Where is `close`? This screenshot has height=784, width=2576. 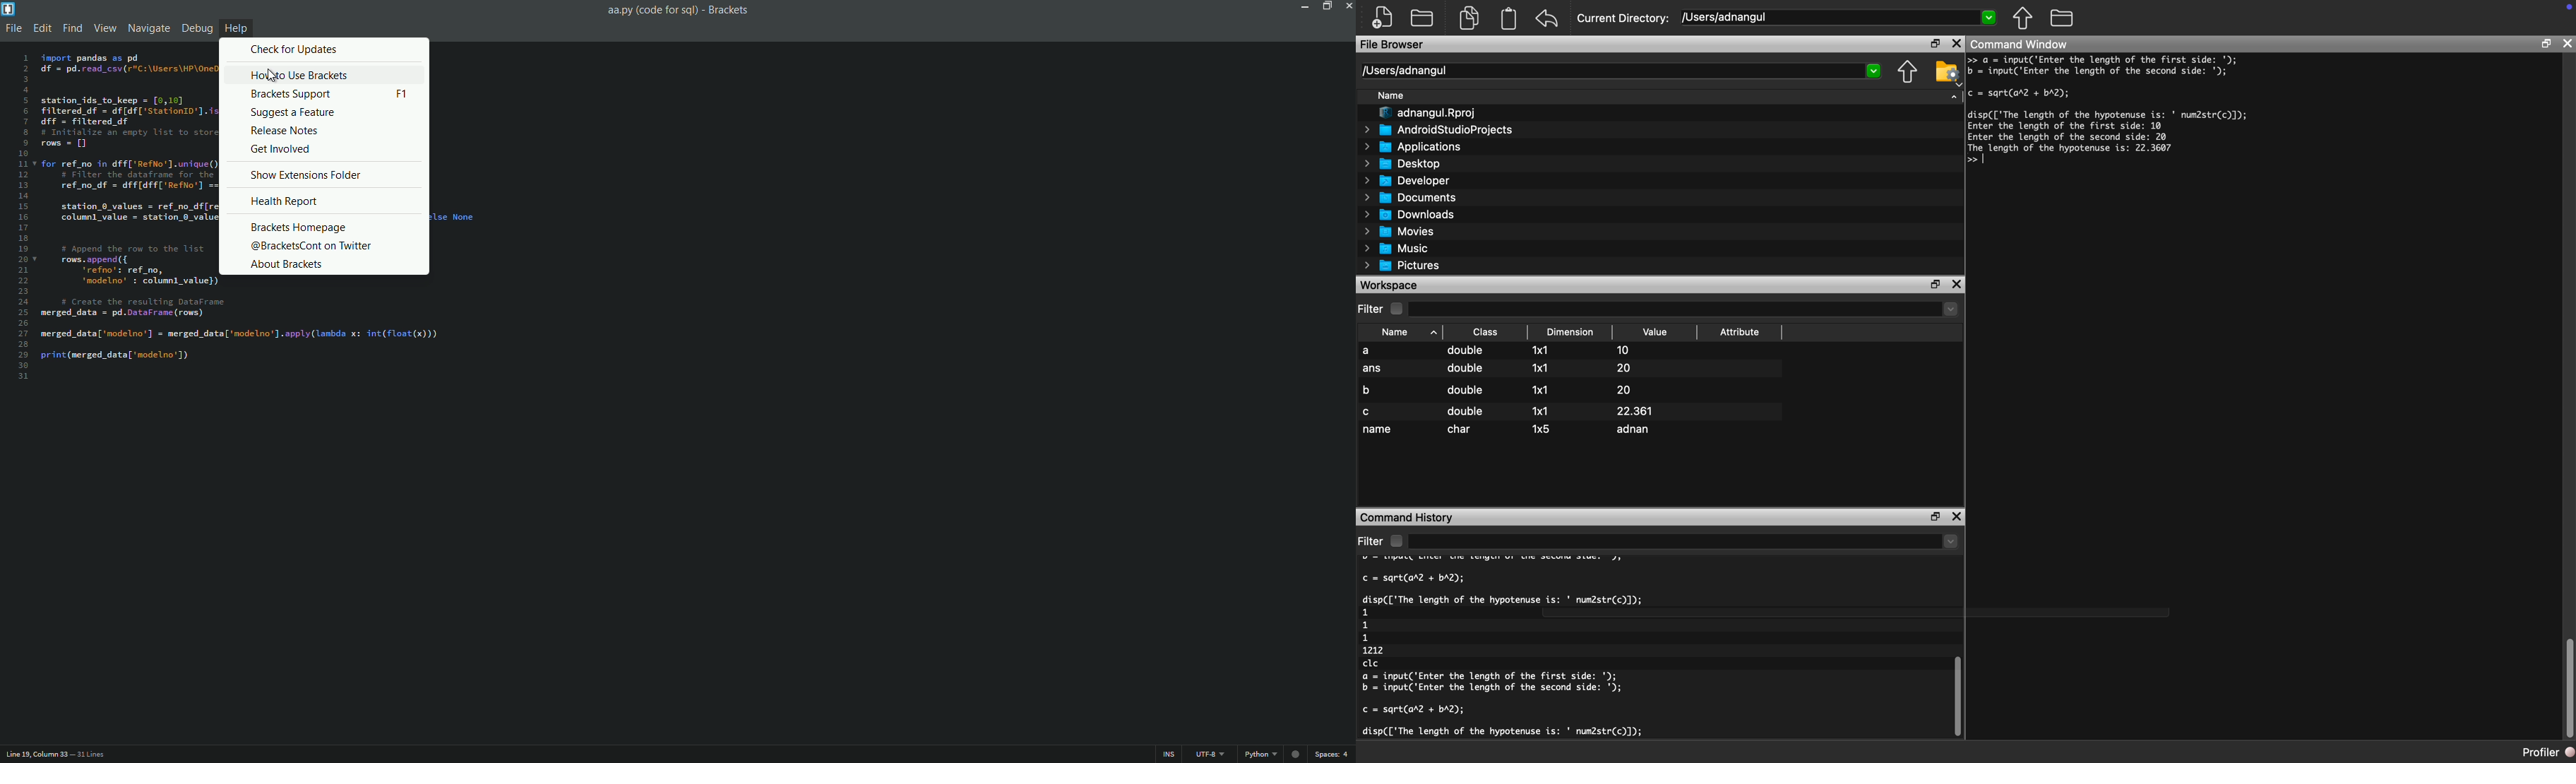 close is located at coordinates (1959, 284).